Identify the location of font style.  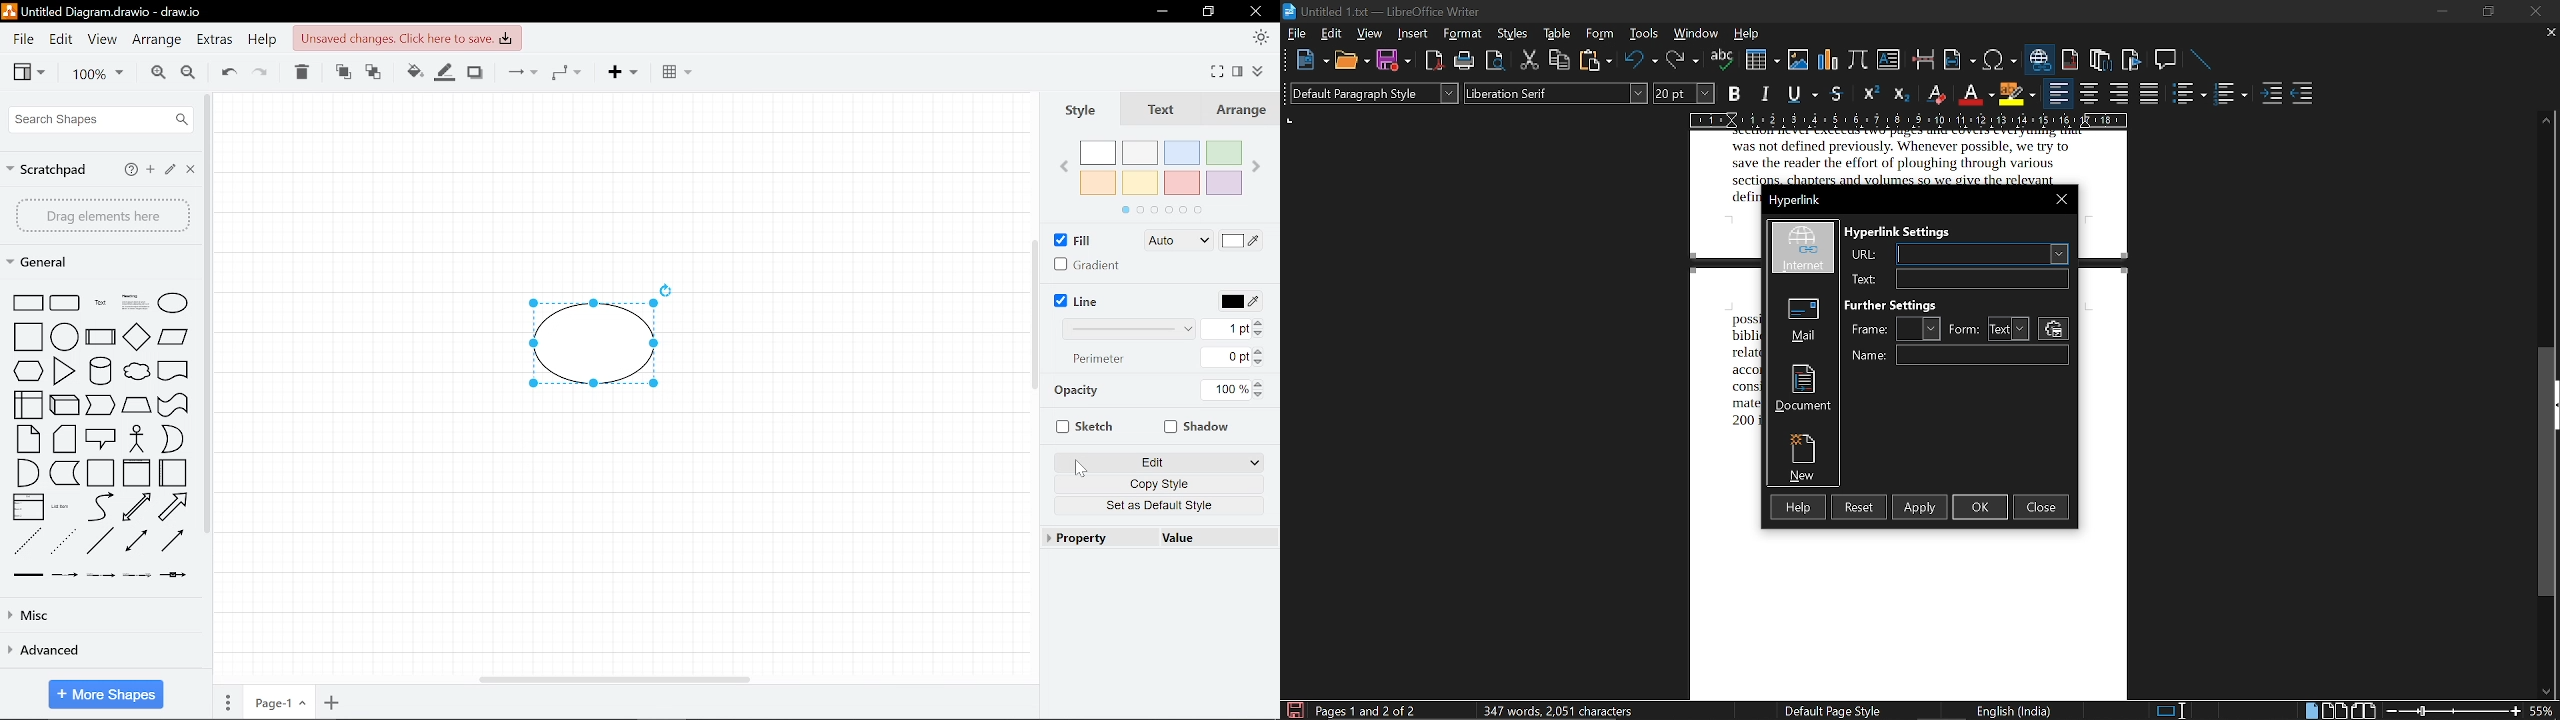
(1557, 94).